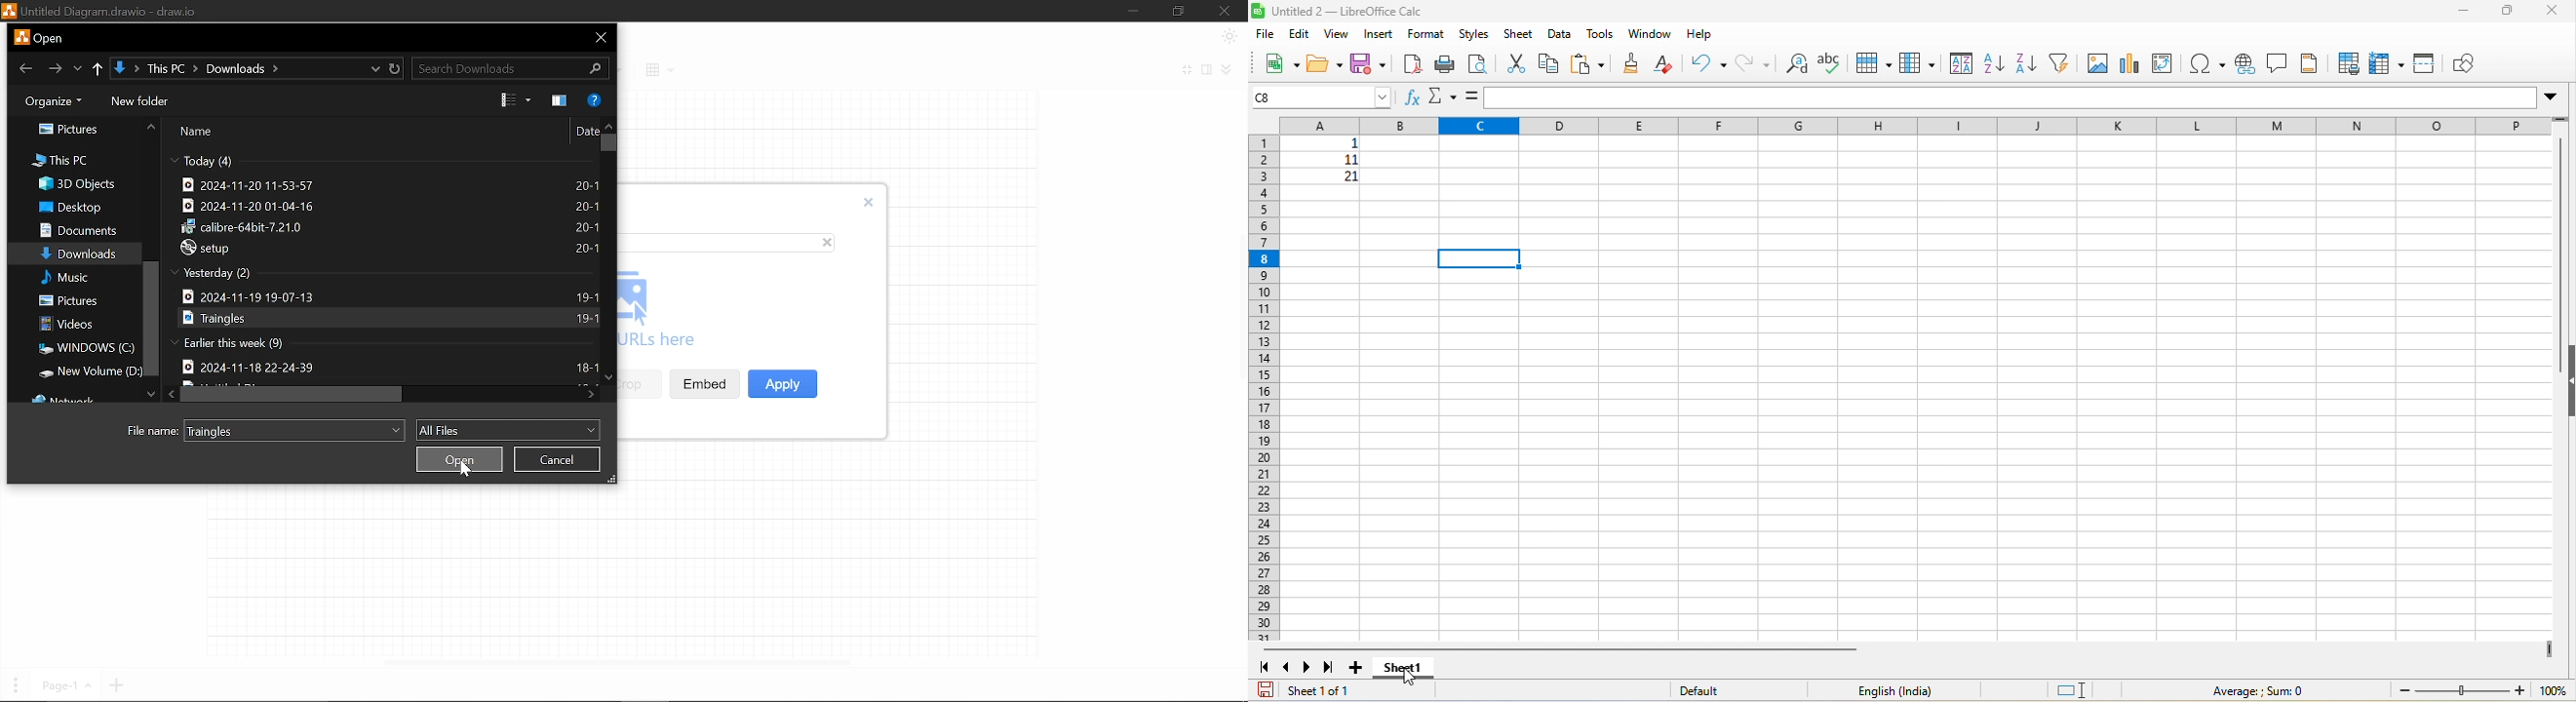 This screenshot has width=2576, height=728. I want to click on setup, so click(214, 248).